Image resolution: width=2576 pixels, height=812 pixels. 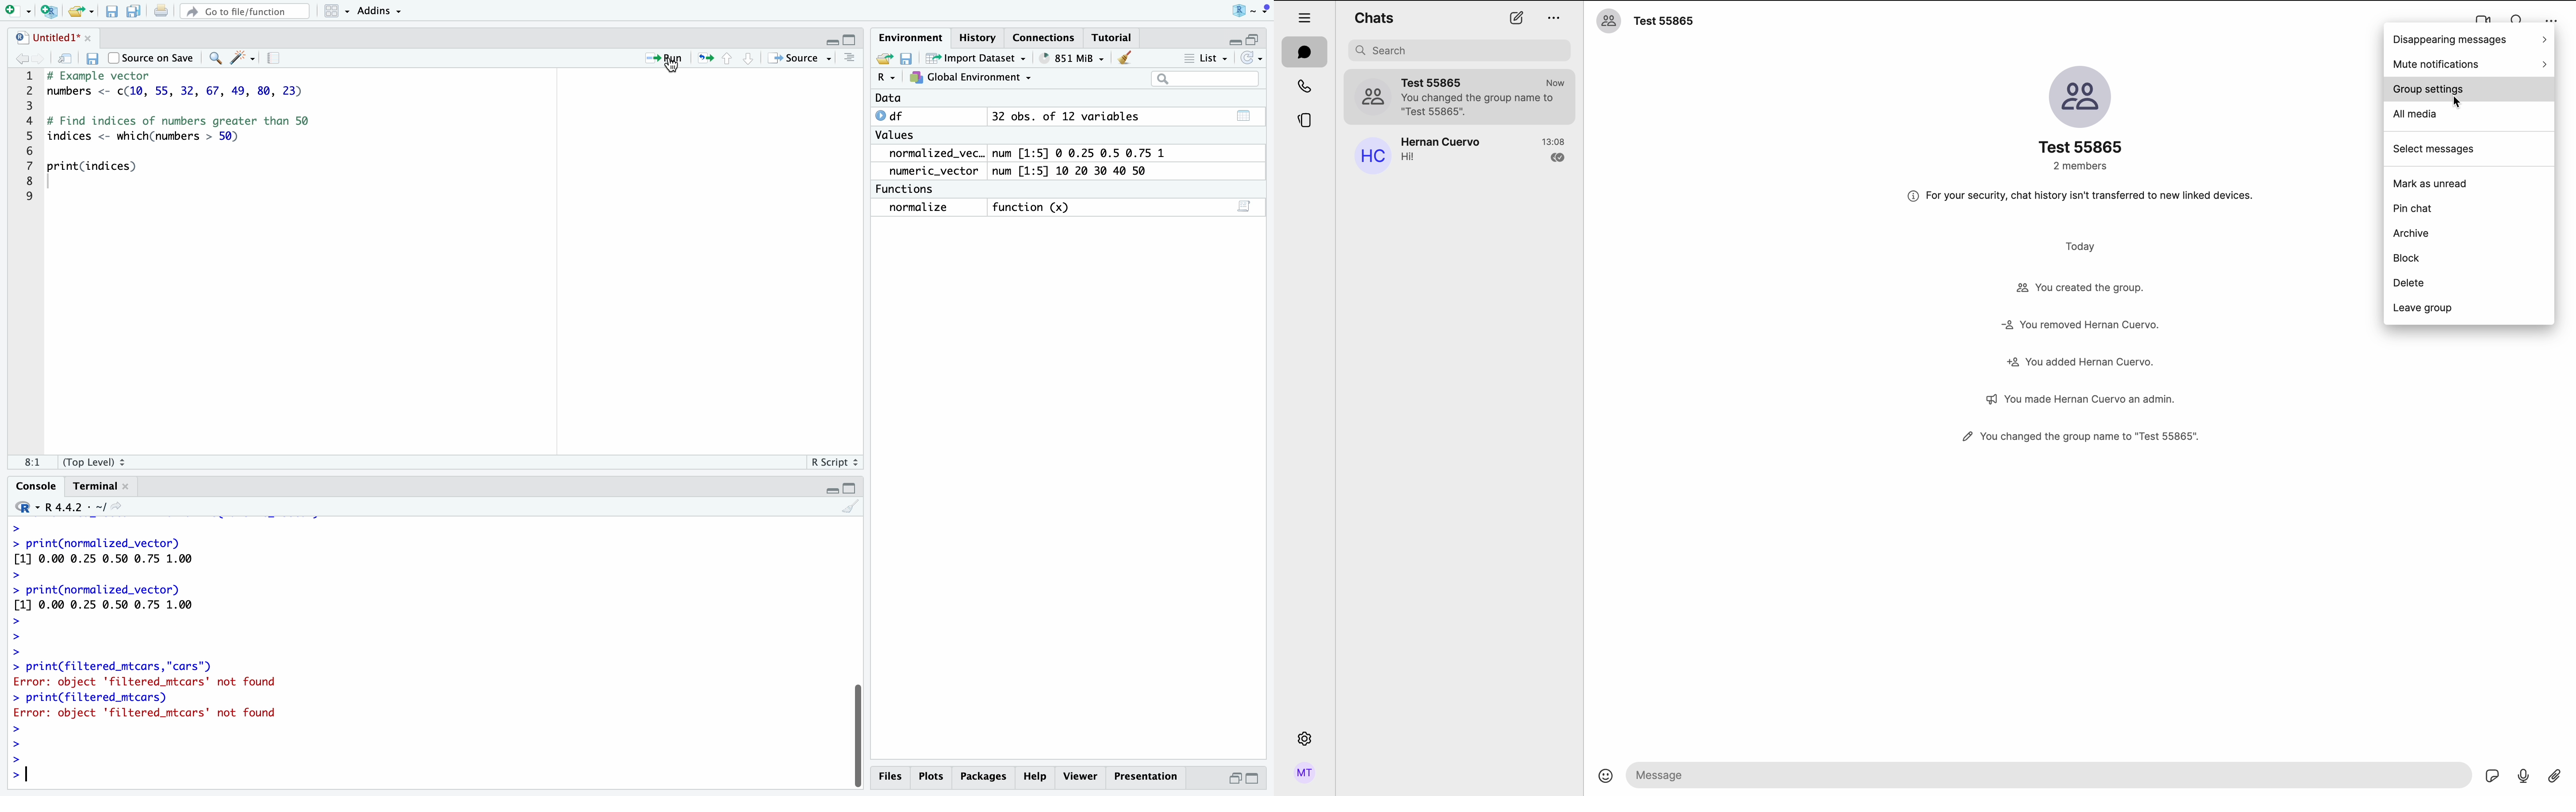 What do you see at coordinates (1124, 119) in the screenshot?
I see `32 obs. of 12 variables` at bounding box center [1124, 119].